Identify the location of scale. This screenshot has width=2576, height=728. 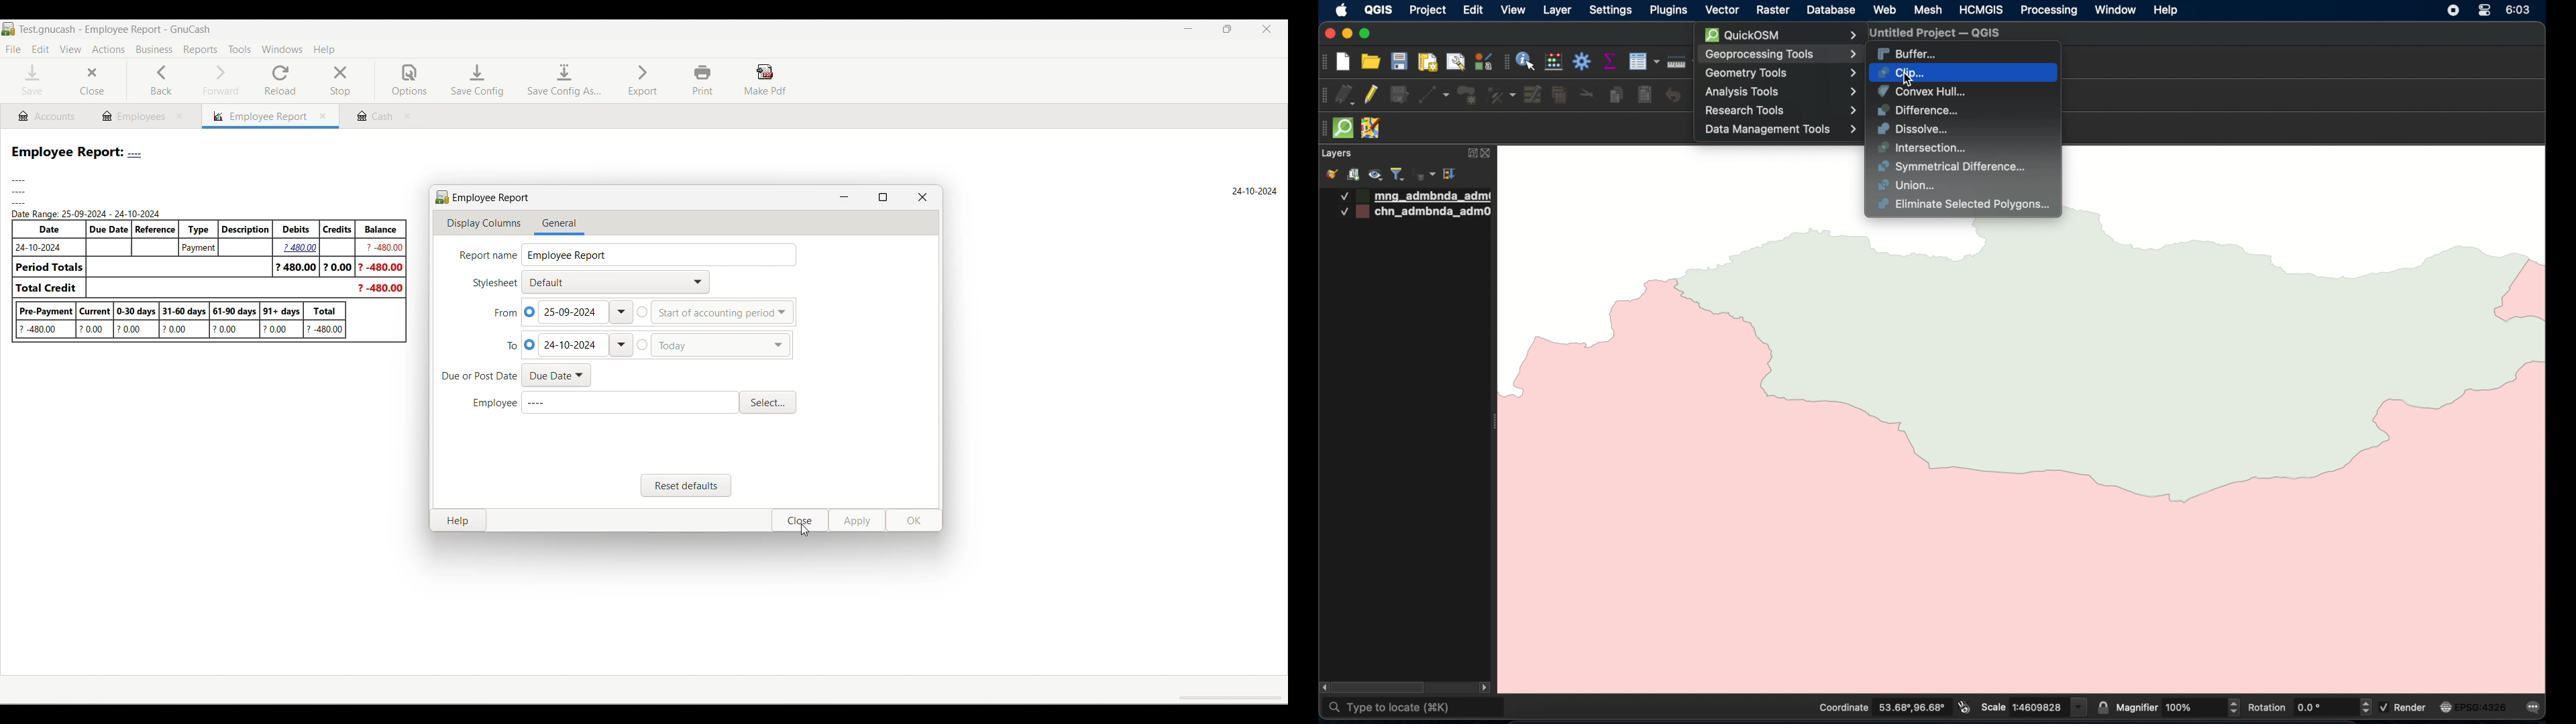
(2034, 706).